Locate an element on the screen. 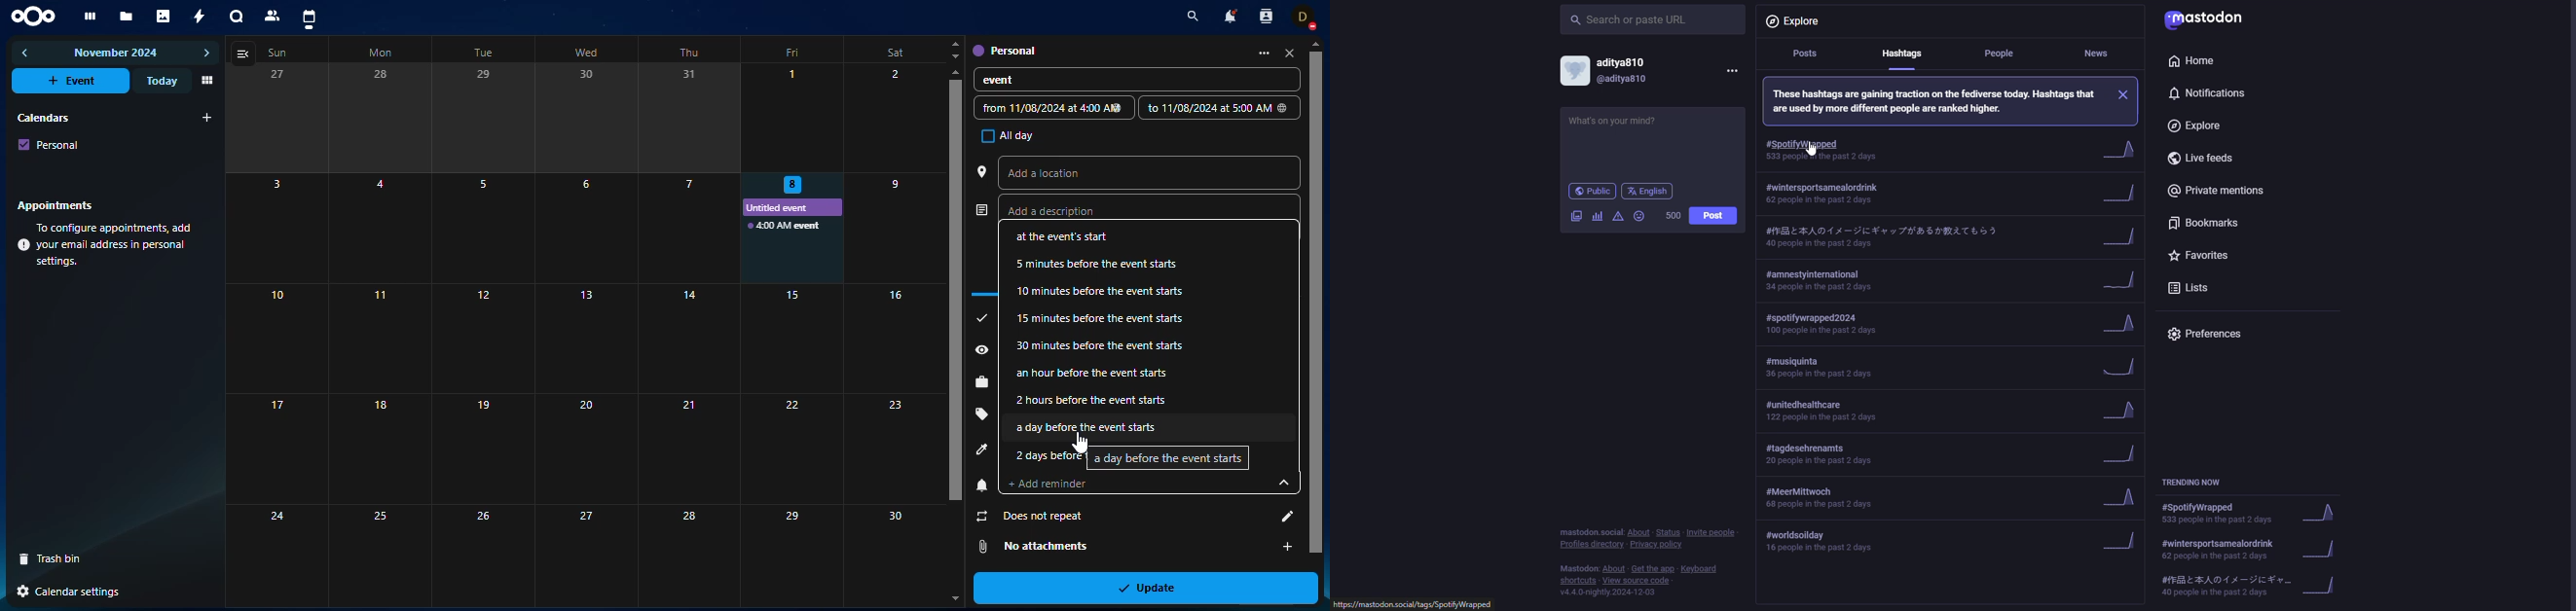 This screenshot has width=2576, height=616. search is located at coordinates (1634, 20).